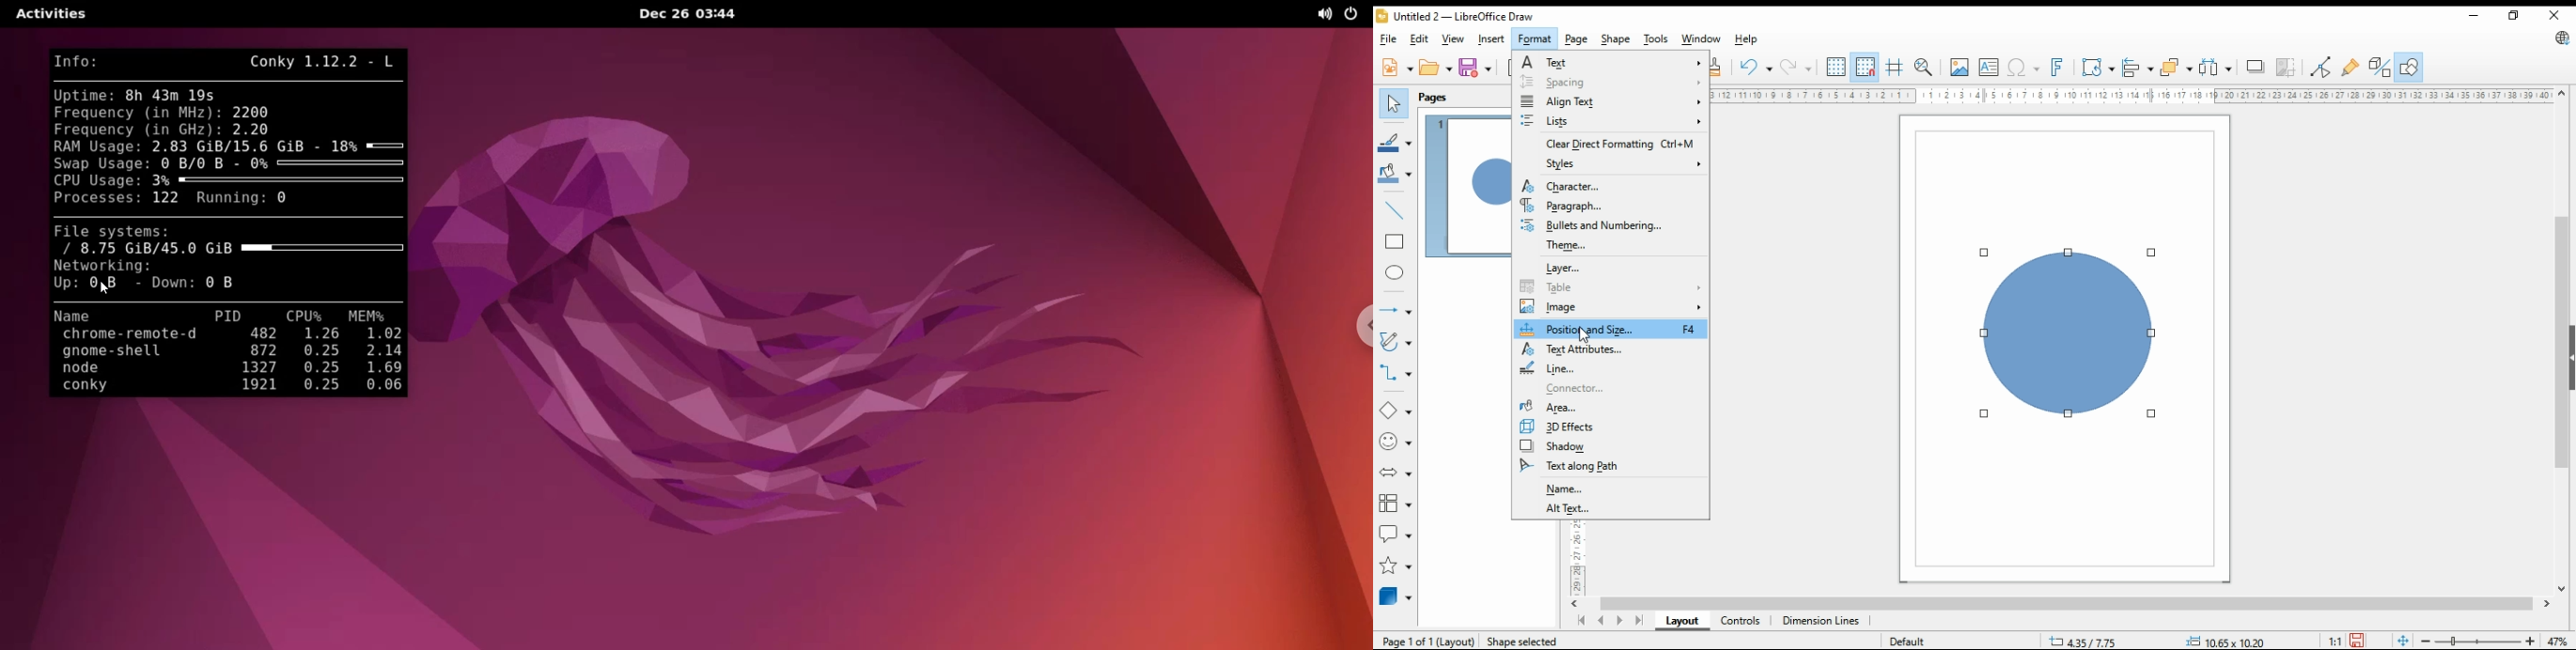  What do you see at coordinates (2025, 68) in the screenshot?
I see `insert special characters` at bounding box center [2025, 68].